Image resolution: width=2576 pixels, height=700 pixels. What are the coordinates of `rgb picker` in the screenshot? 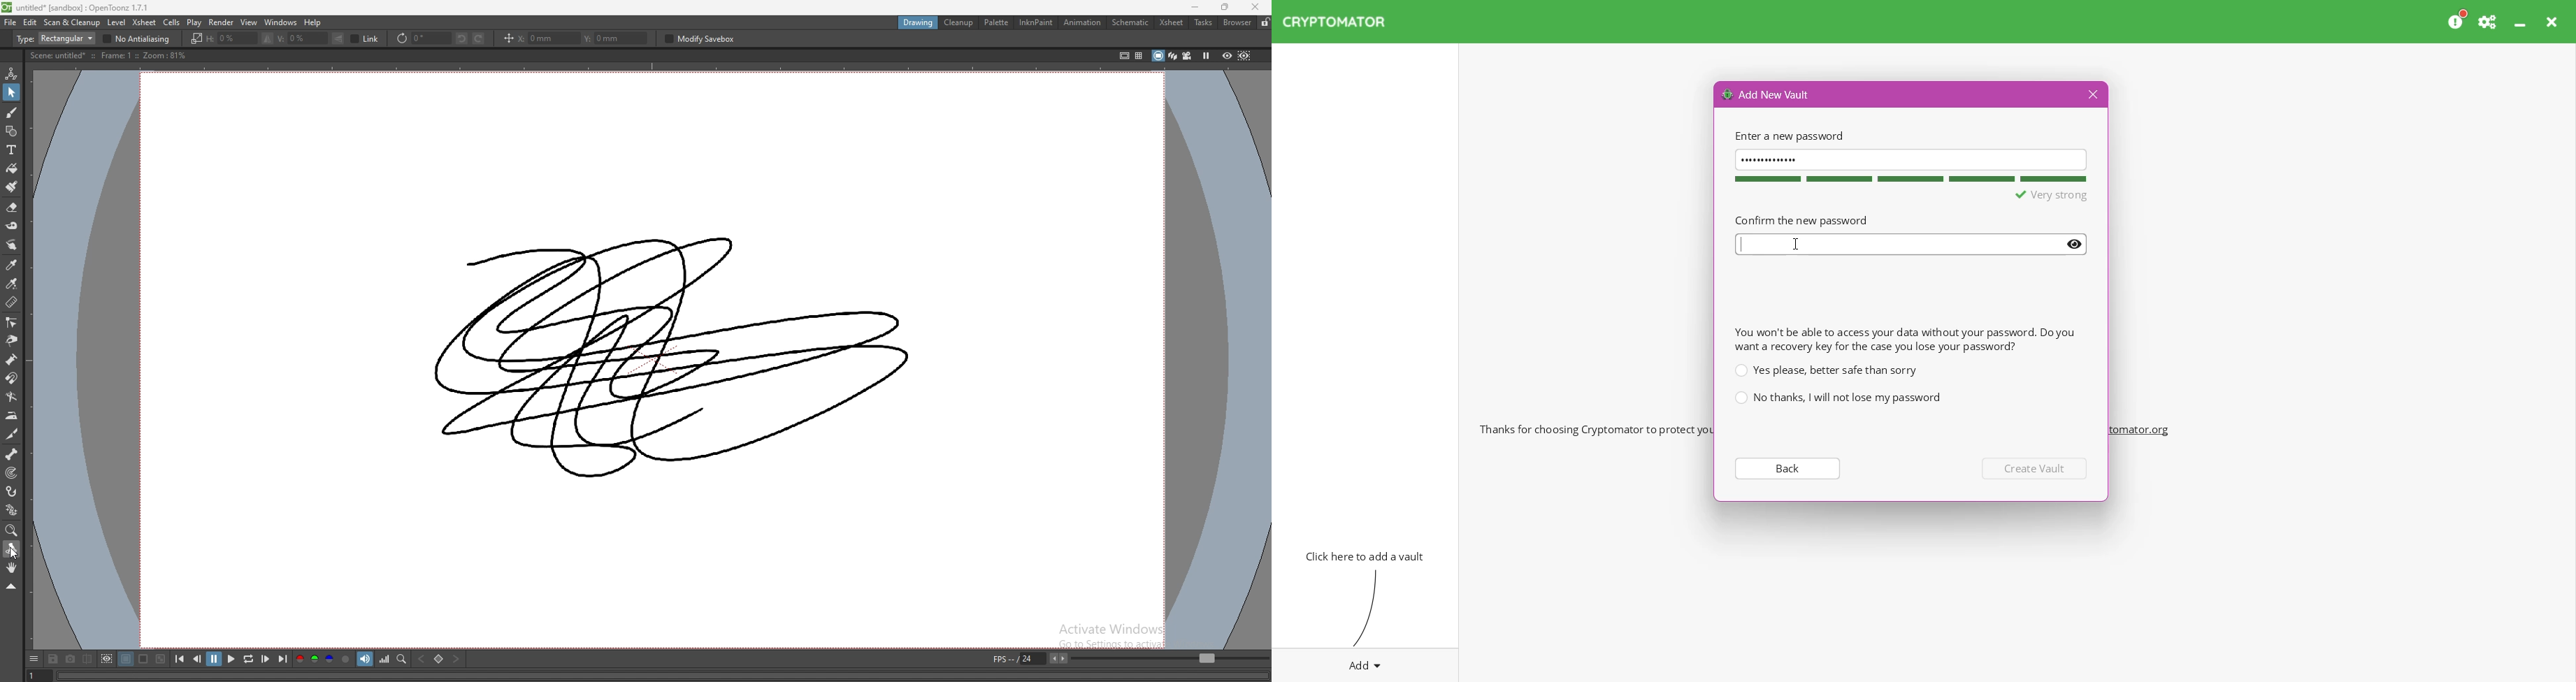 It's located at (12, 284).